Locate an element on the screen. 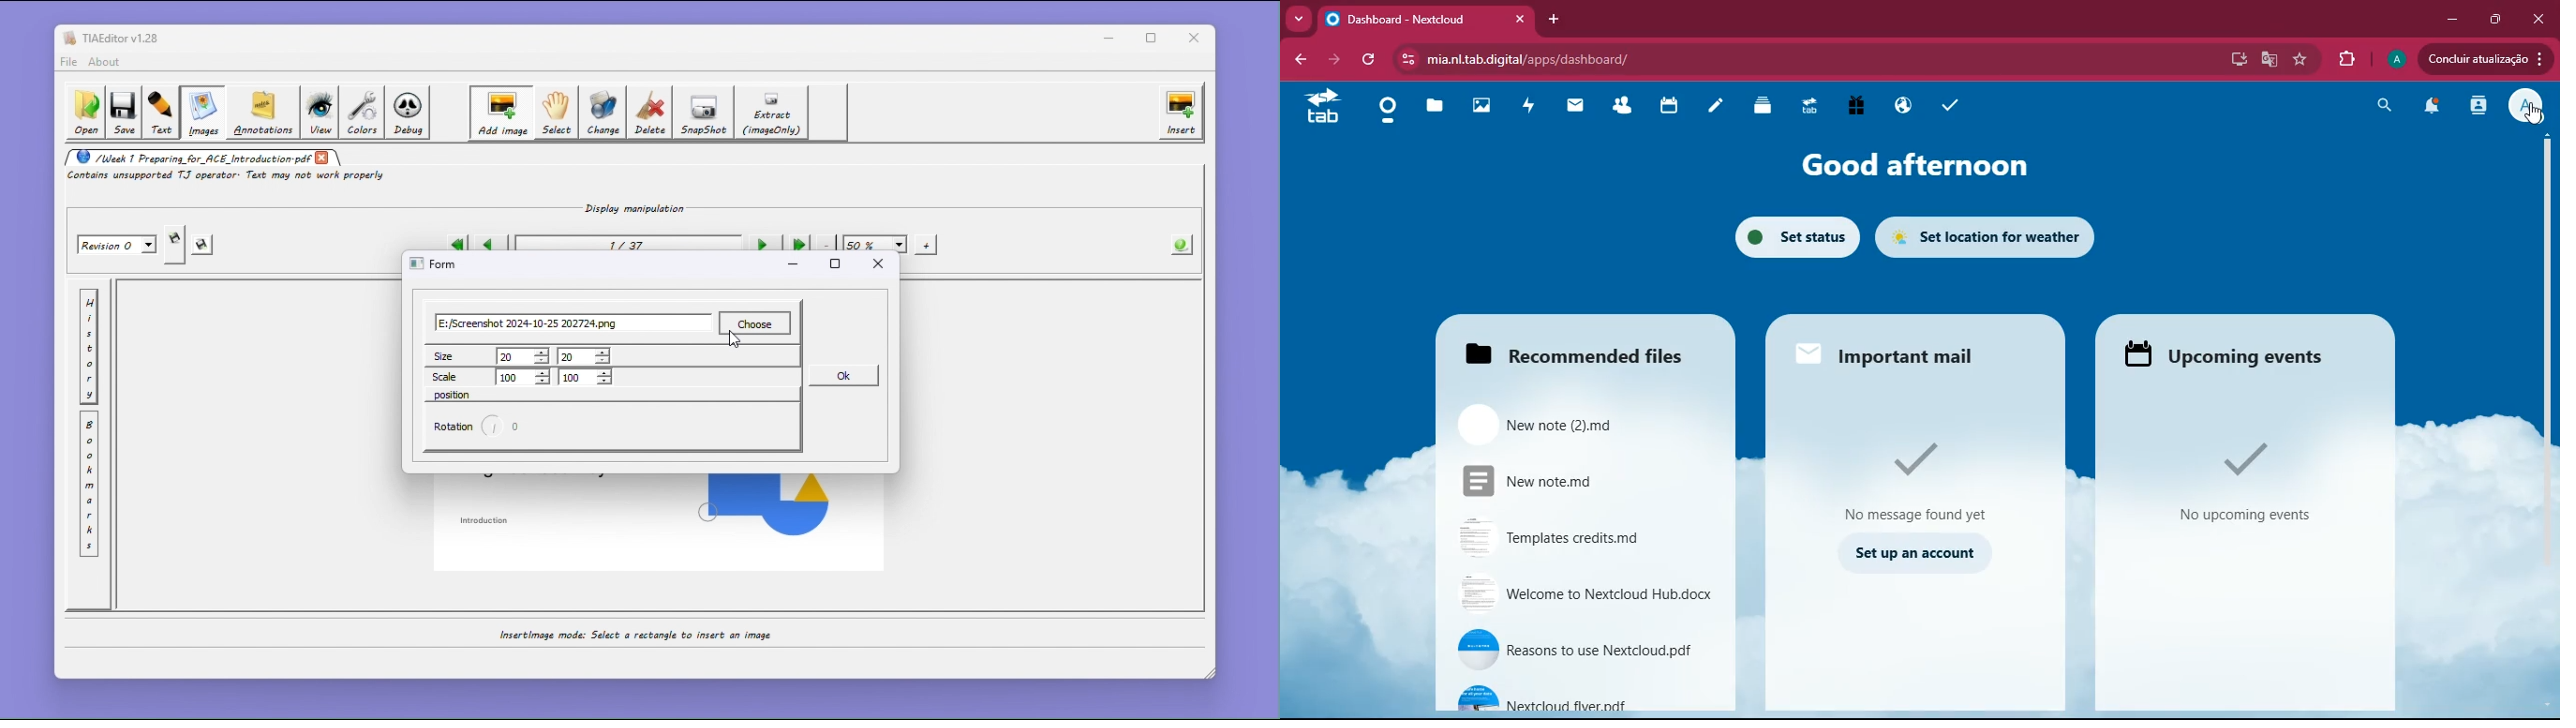 The height and width of the screenshot is (728, 2576). add tab is located at coordinates (1554, 18).